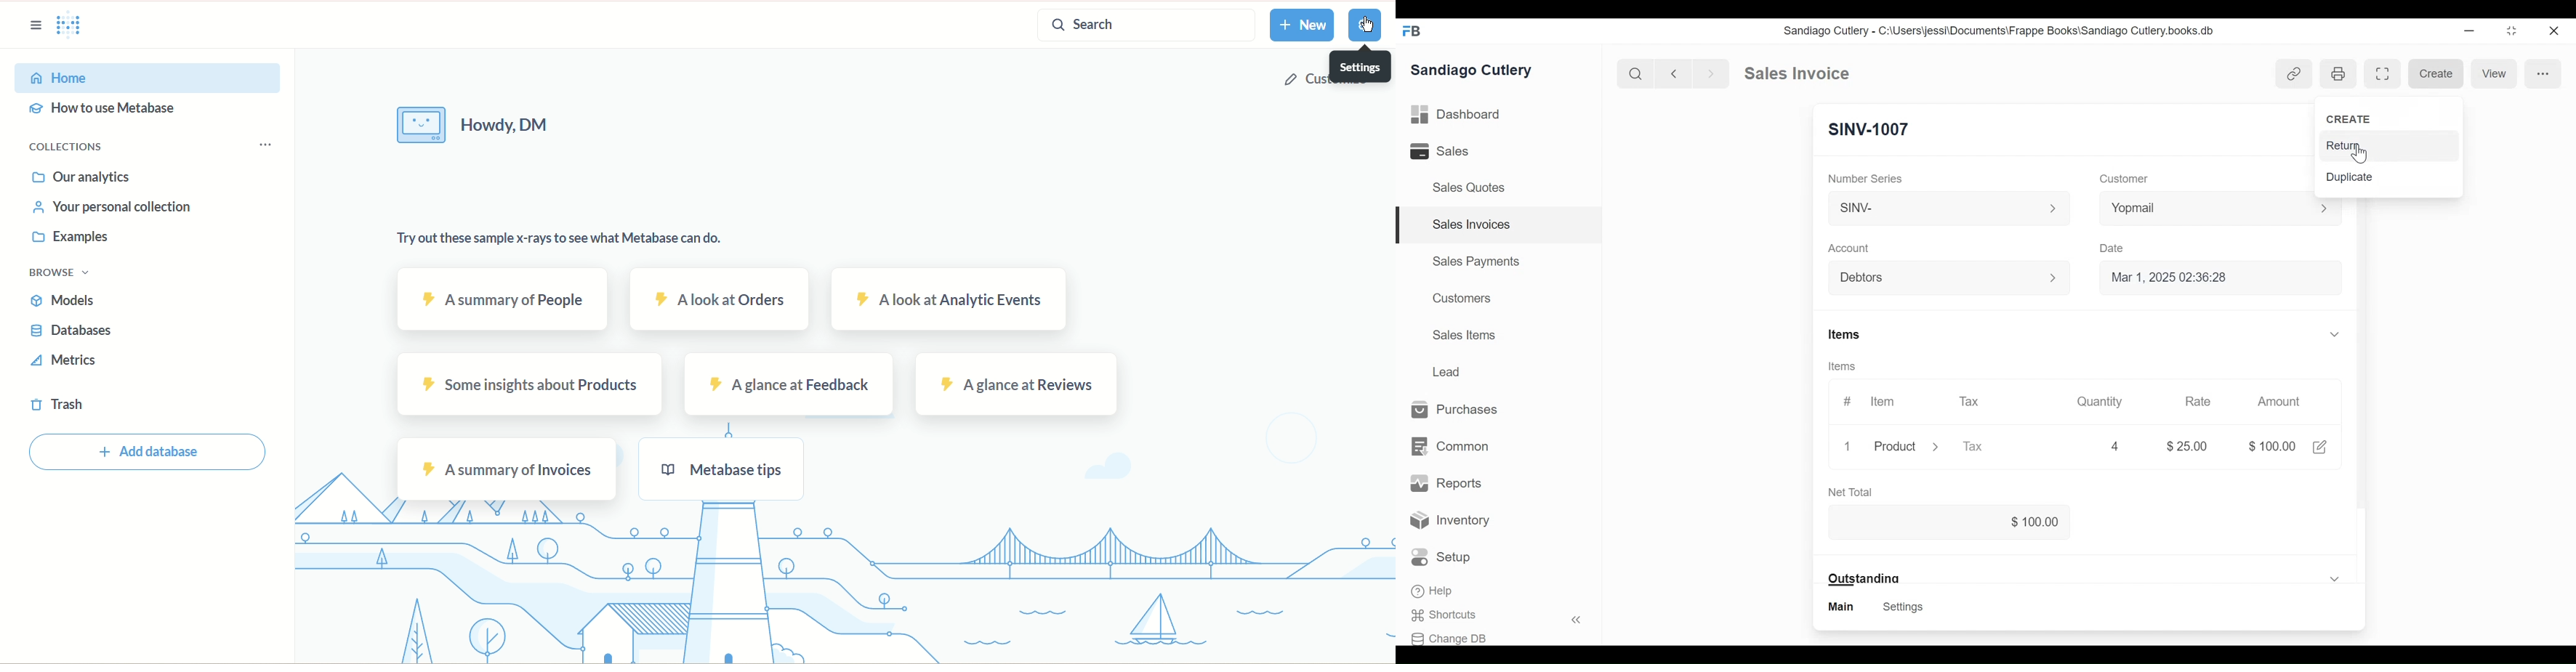  What do you see at coordinates (1849, 248) in the screenshot?
I see `Account` at bounding box center [1849, 248].